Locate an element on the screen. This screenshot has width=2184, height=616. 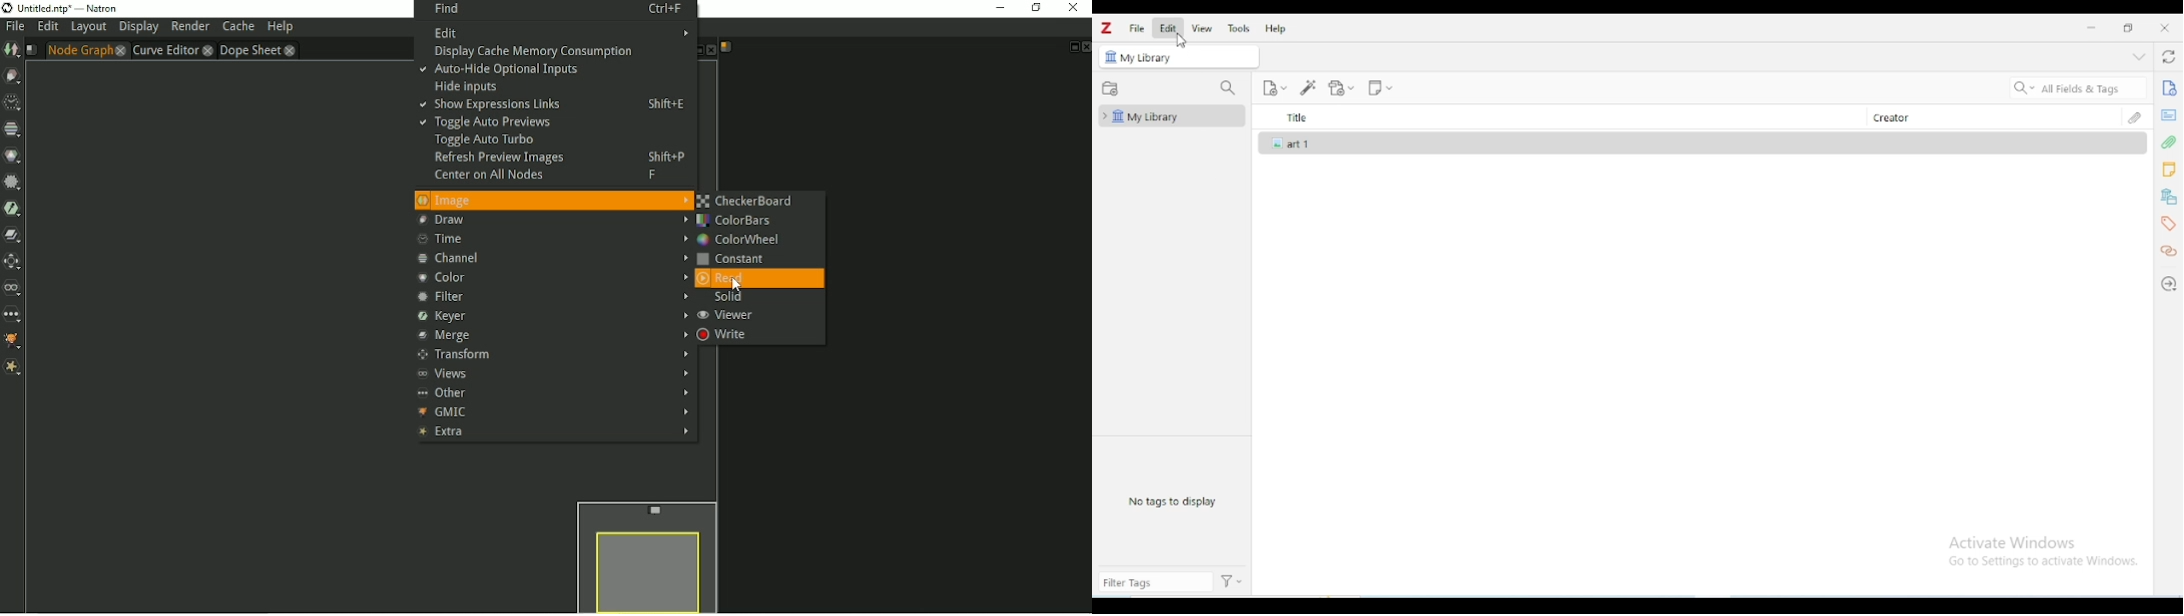
info is located at coordinates (2170, 87).